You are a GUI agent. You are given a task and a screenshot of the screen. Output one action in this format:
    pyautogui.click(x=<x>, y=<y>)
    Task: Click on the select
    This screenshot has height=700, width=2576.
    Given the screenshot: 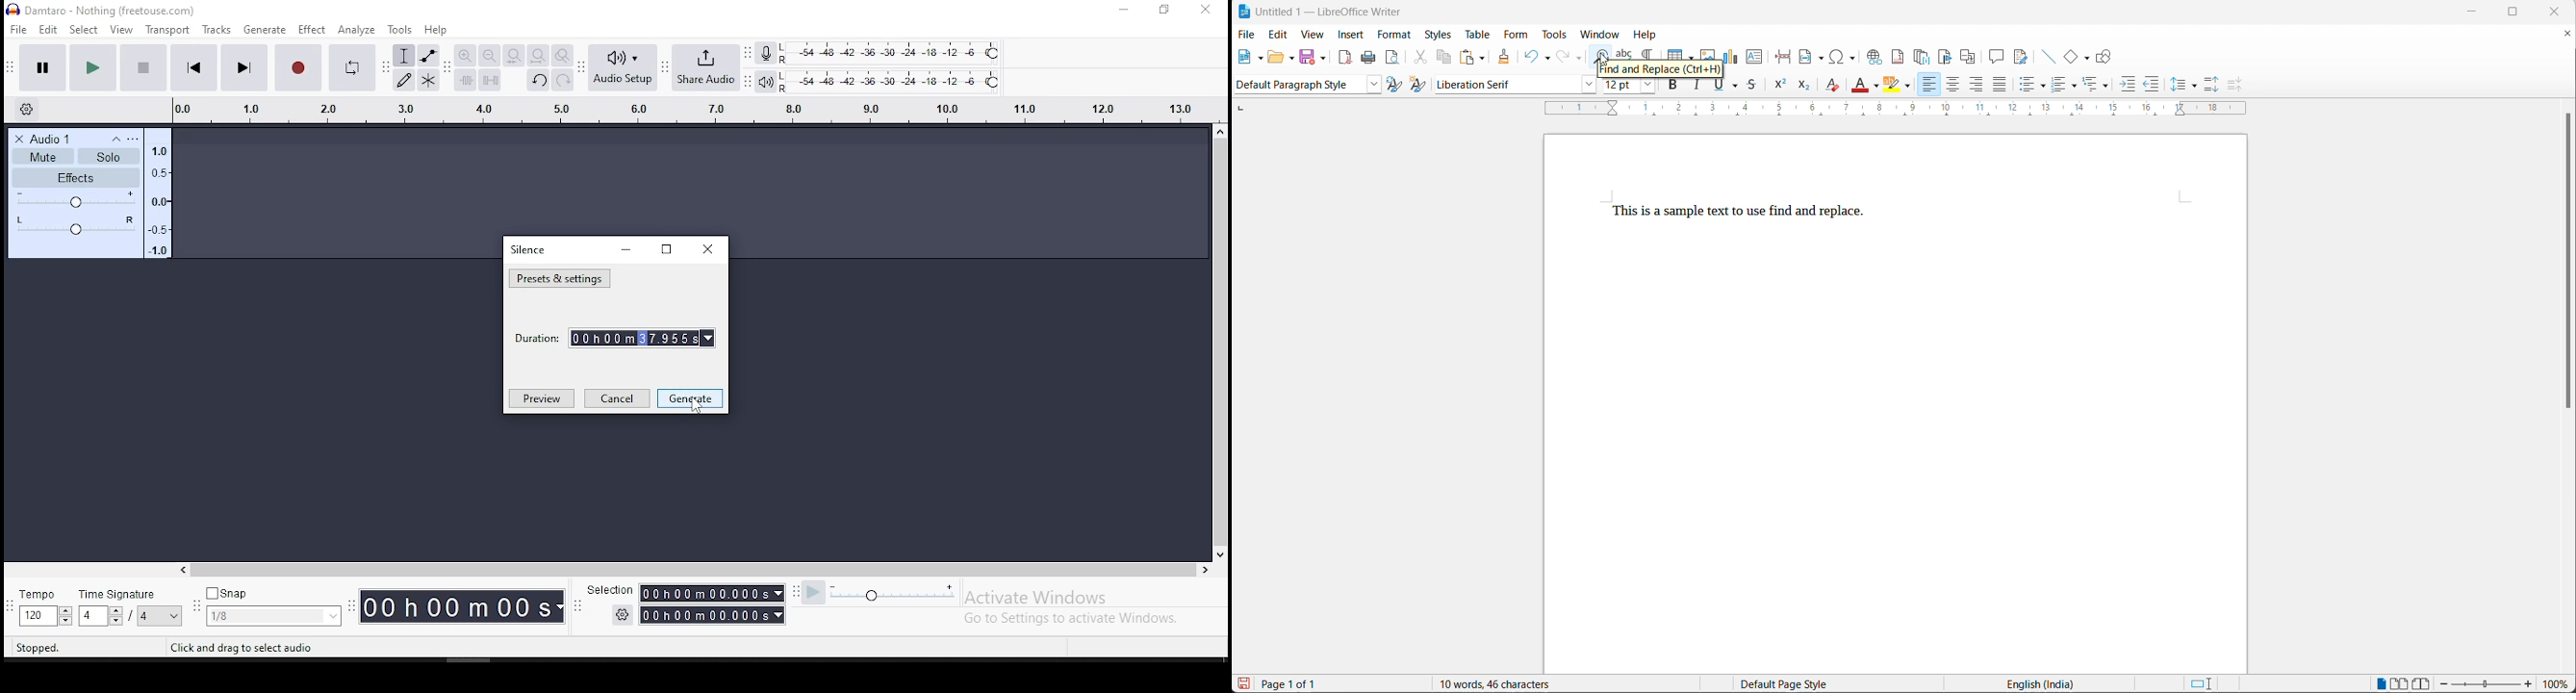 What is the action you would take?
    pyautogui.click(x=86, y=30)
    